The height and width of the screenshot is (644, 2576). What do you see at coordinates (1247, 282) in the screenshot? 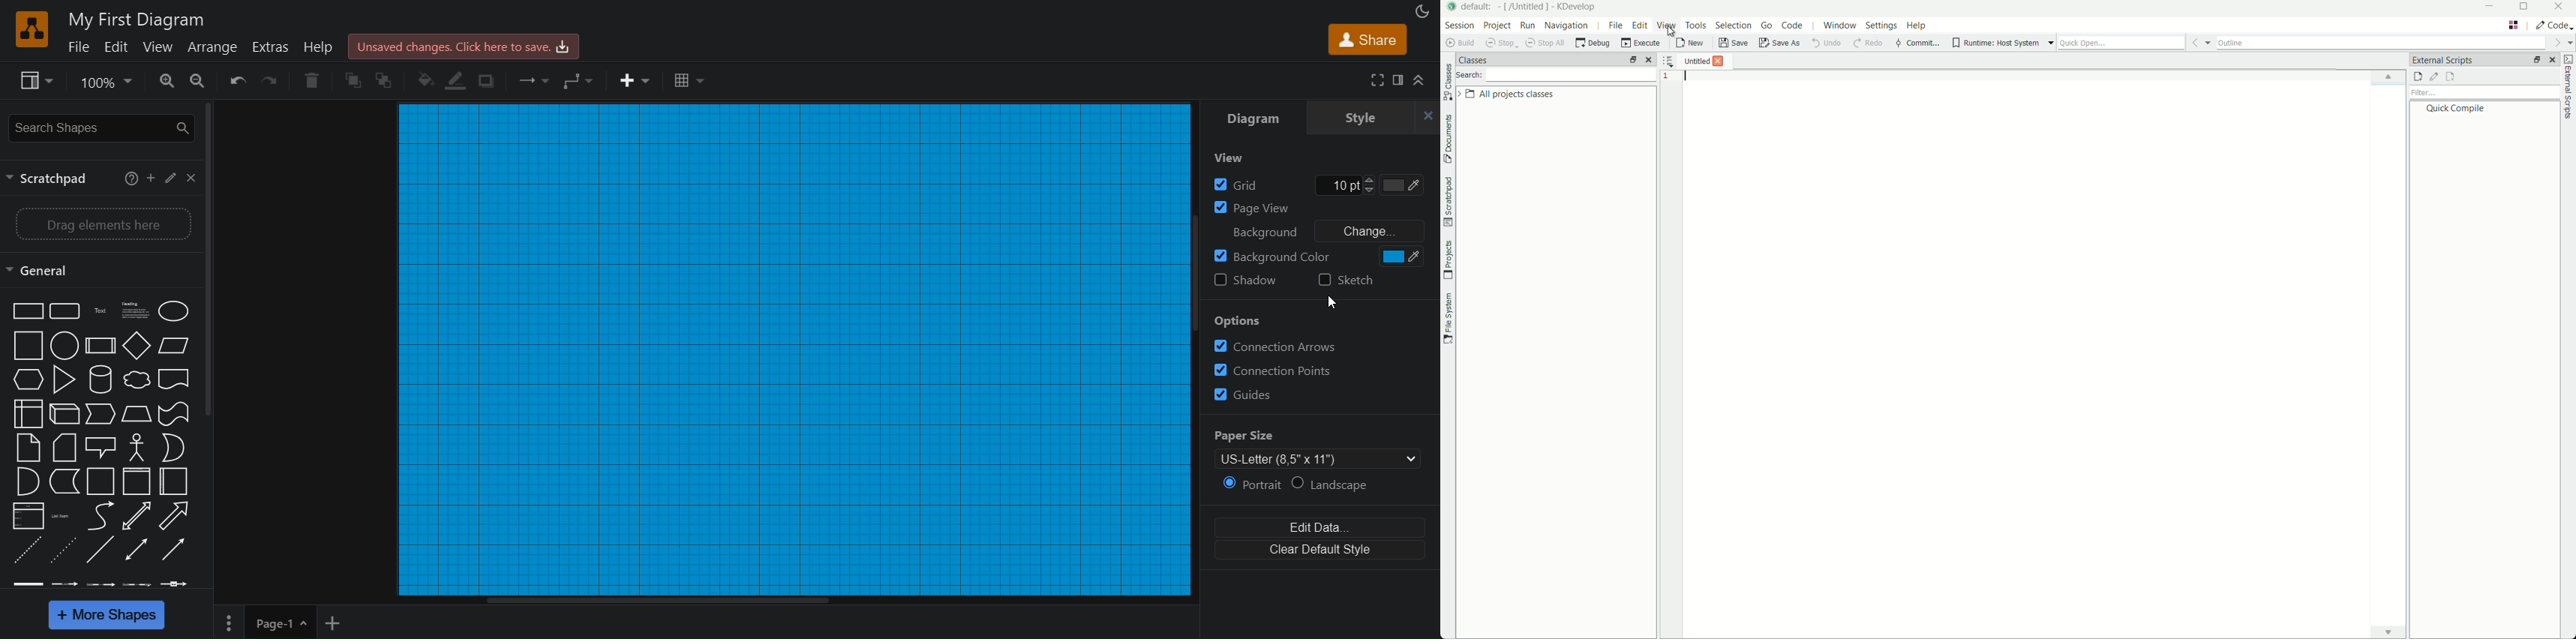
I see `shadow` at bounding box center [1247, 282].